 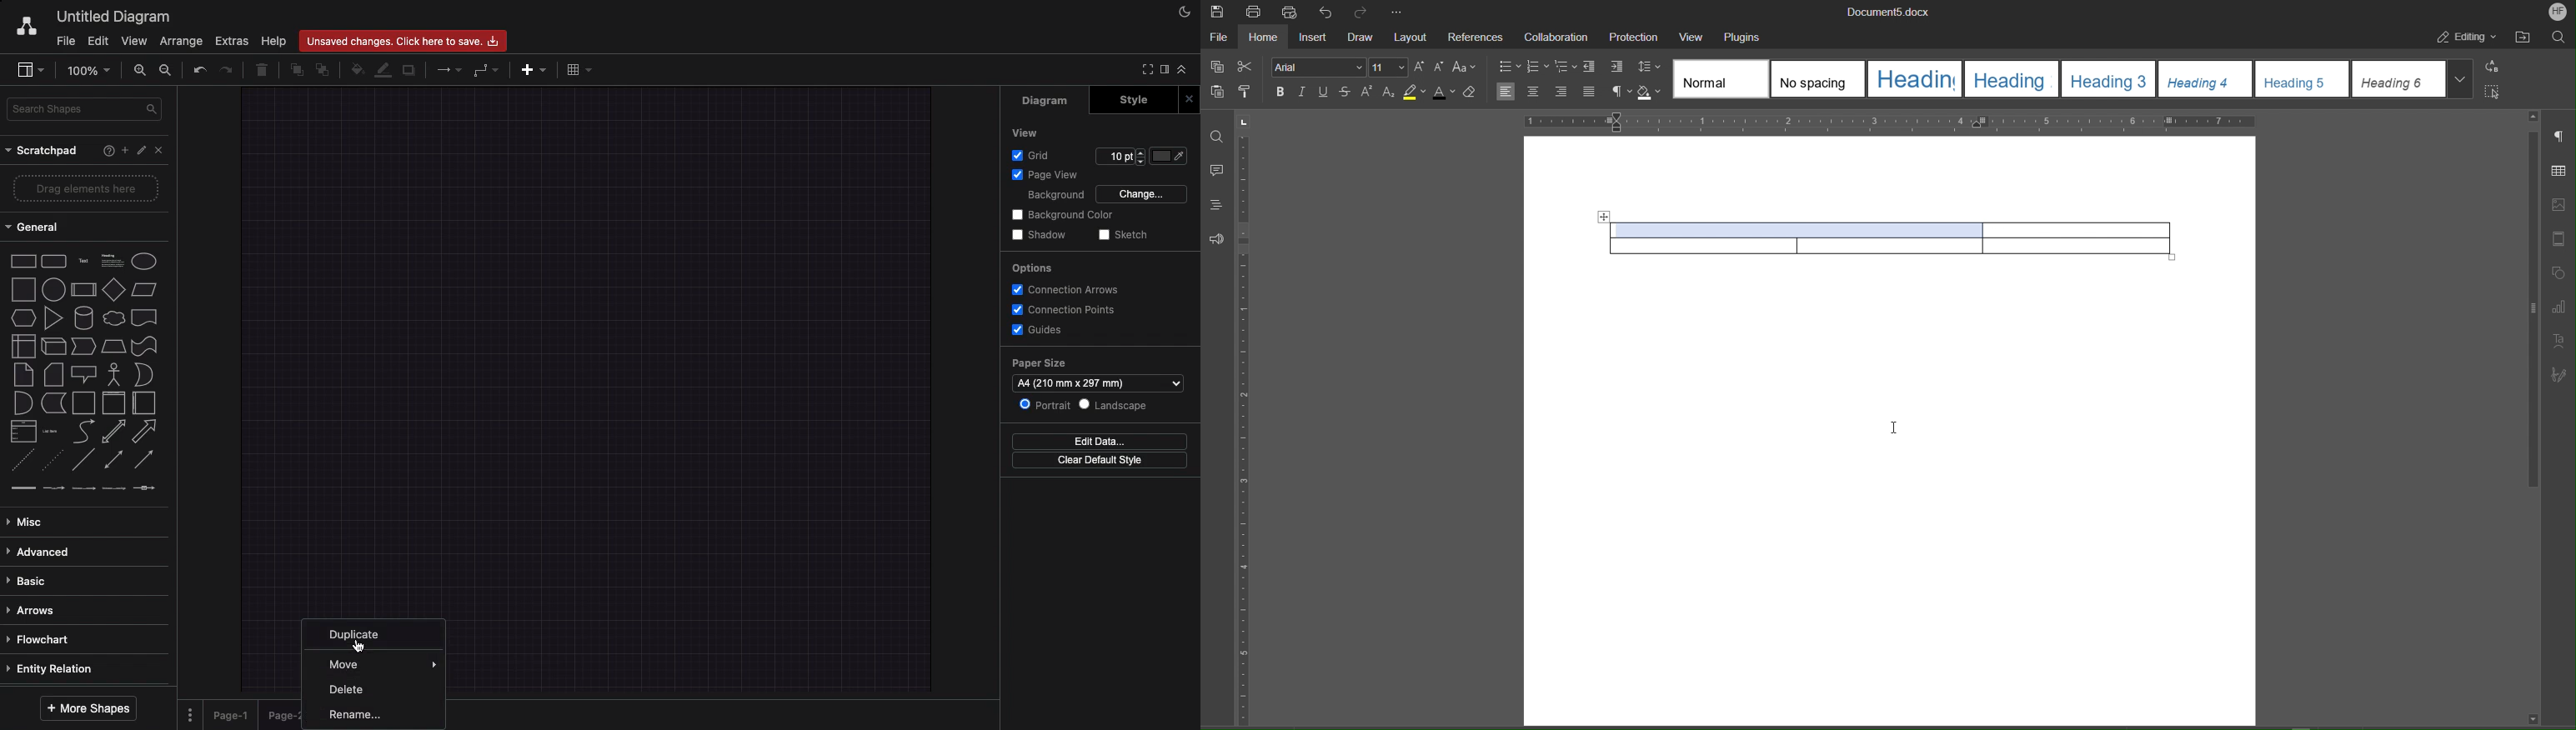 I want to click on heading 5, so click(x=2303, y=79).